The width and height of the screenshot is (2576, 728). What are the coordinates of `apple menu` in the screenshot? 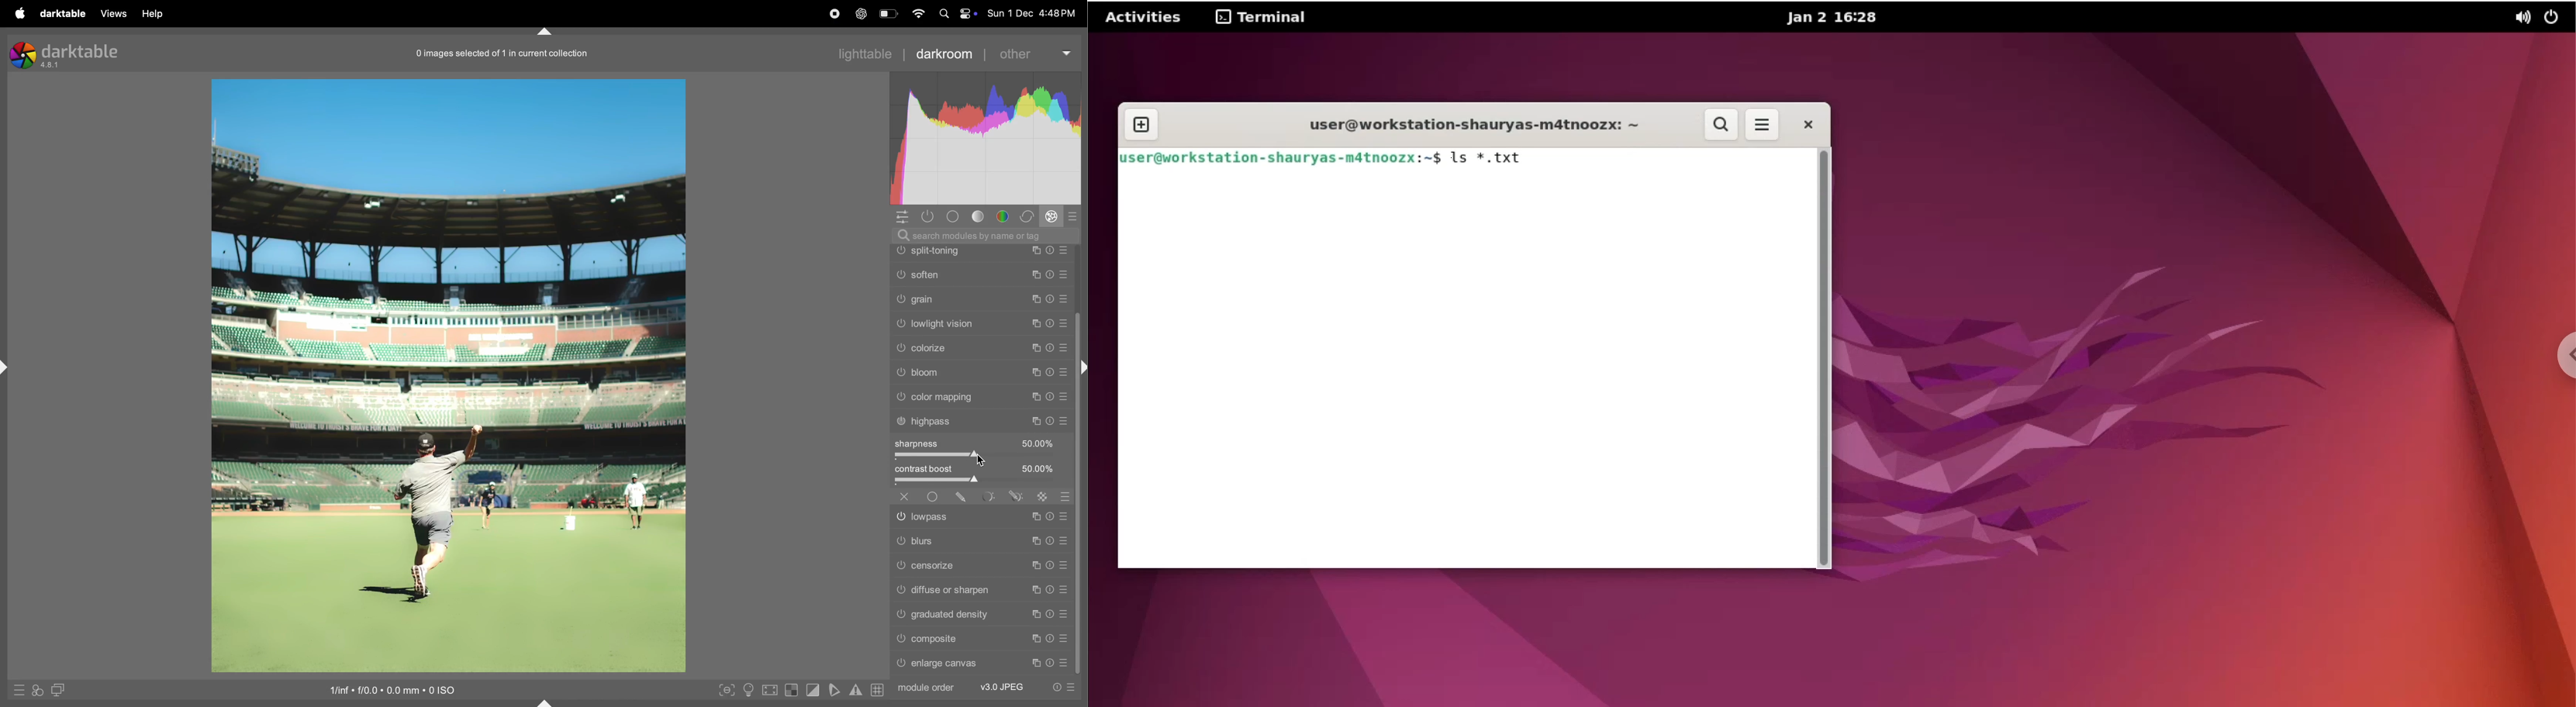 It's located at (17, 13).